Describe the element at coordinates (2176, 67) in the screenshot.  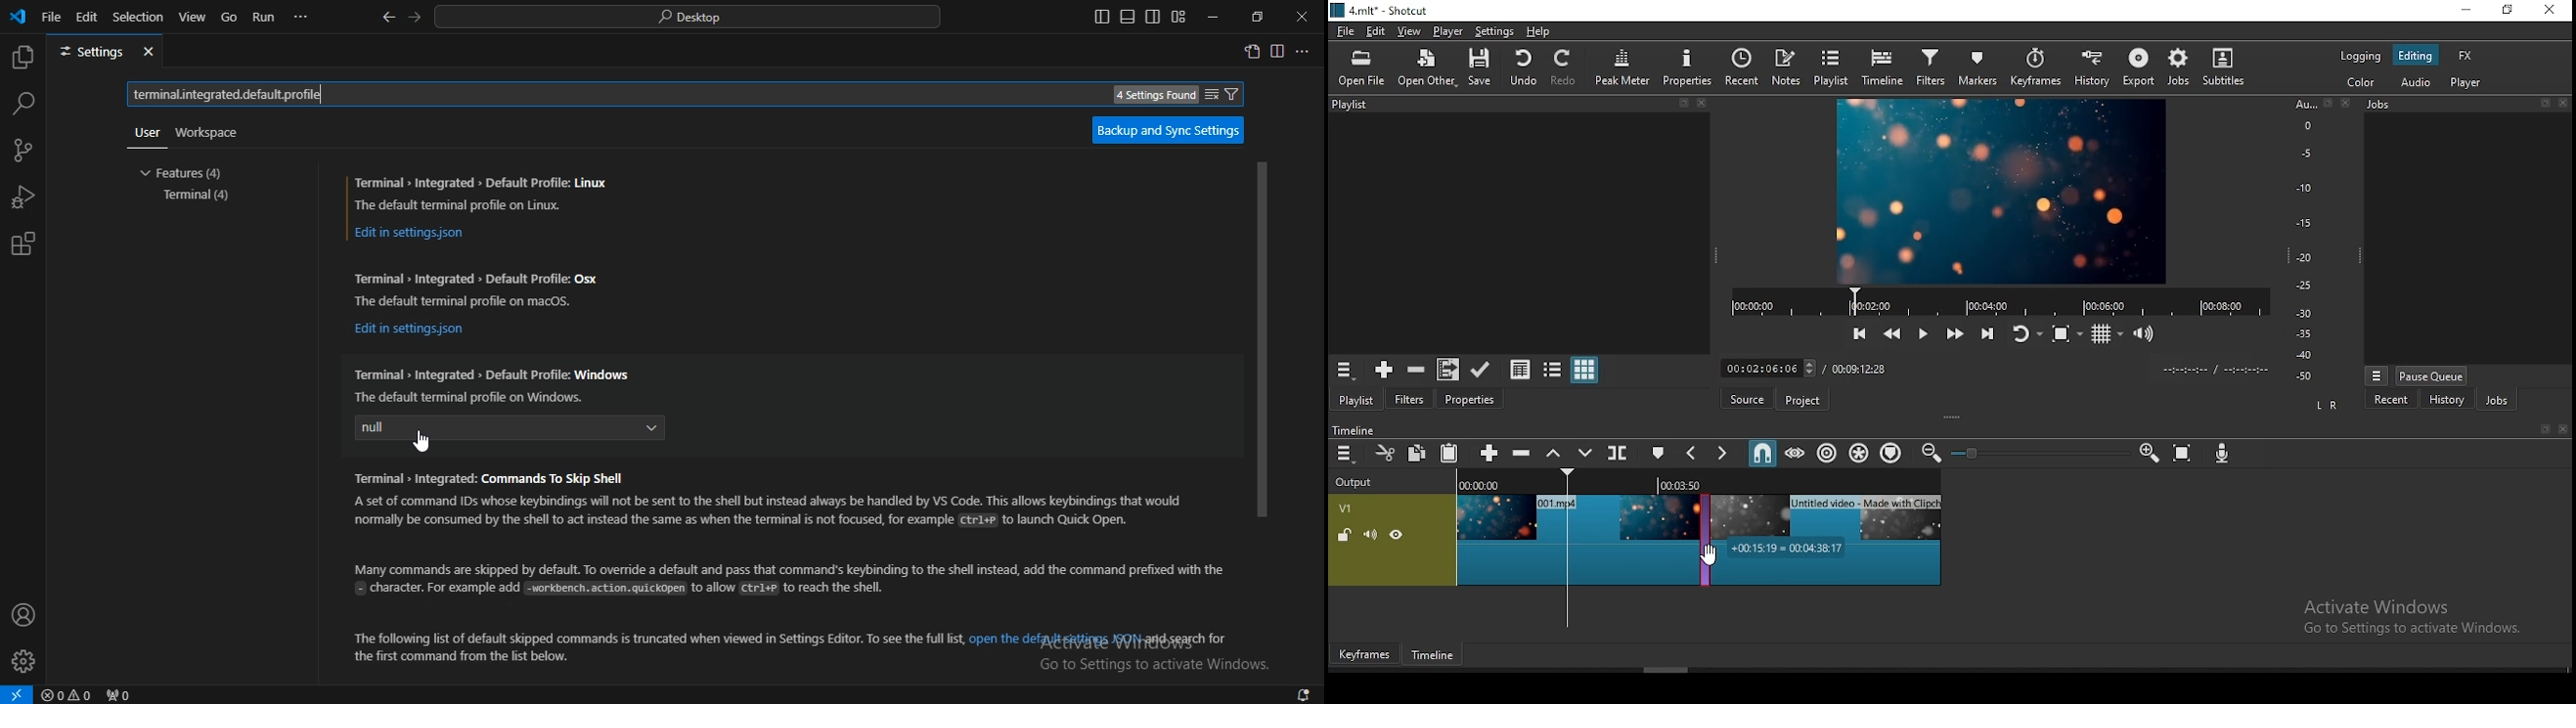
I see `jobs` at that location.